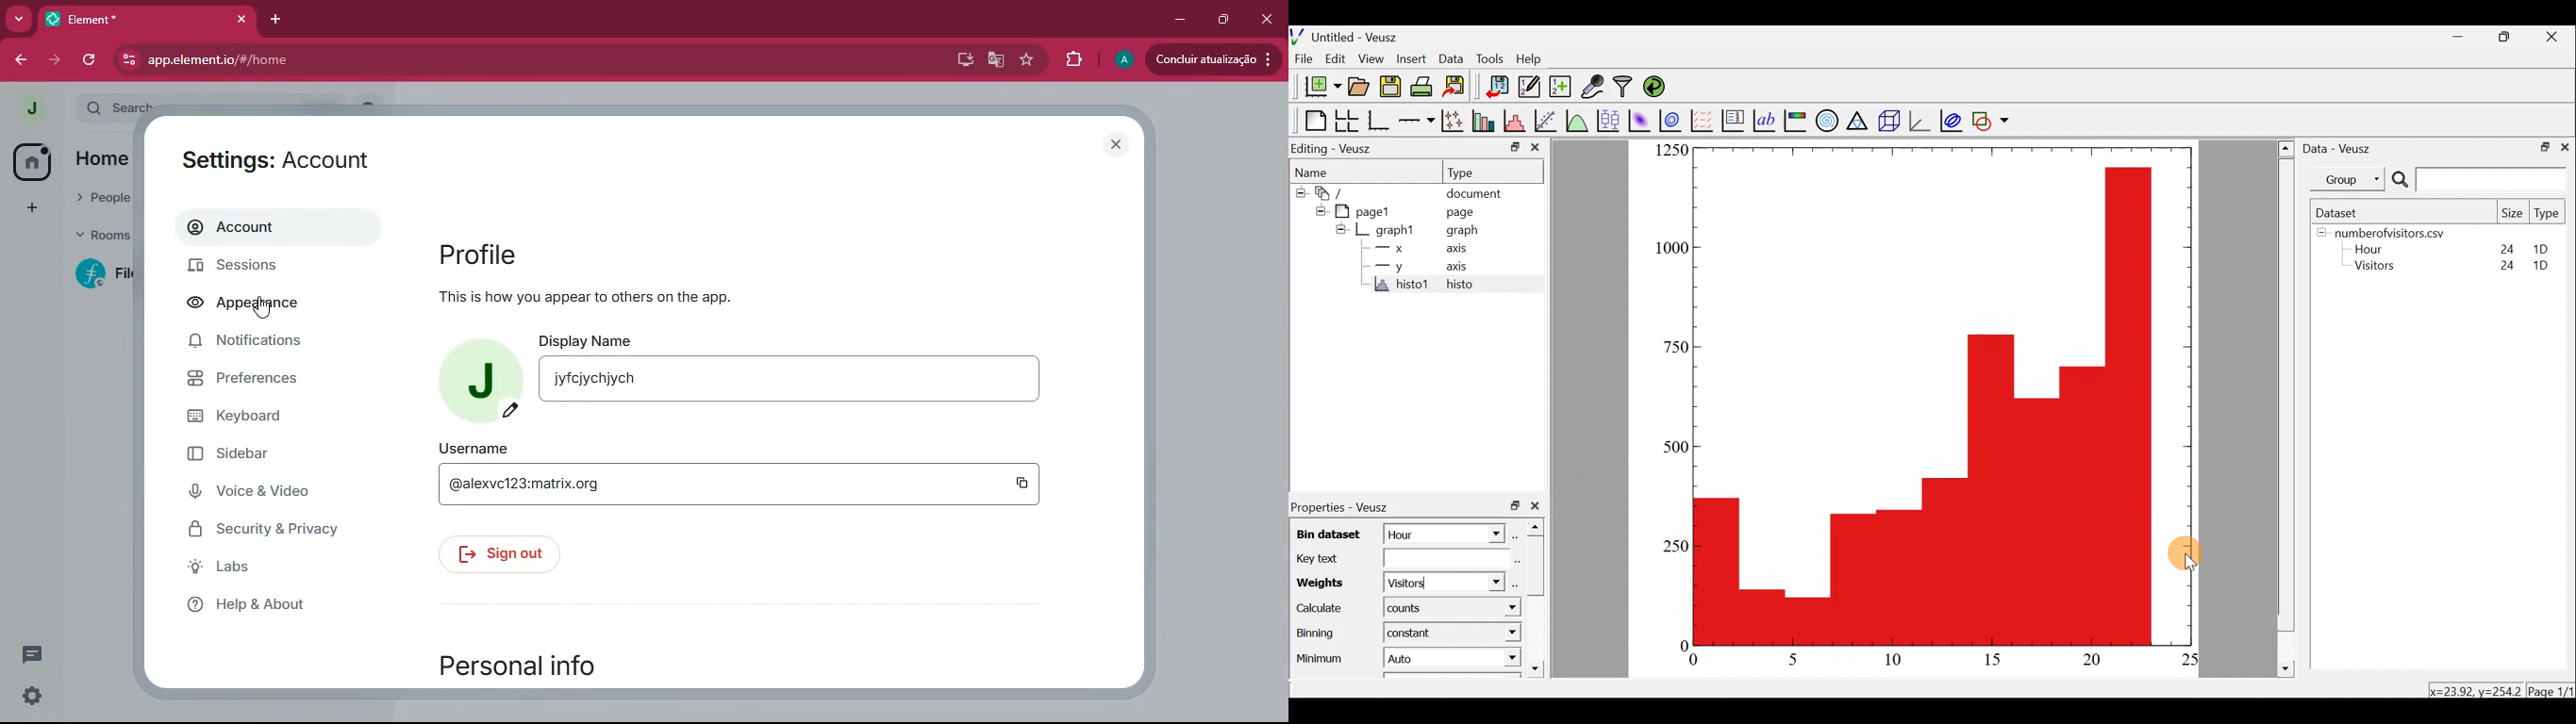 Image resolution: width=2576 pixels, height=728 pixels. I want to click on profile picture, so click(29, 108).